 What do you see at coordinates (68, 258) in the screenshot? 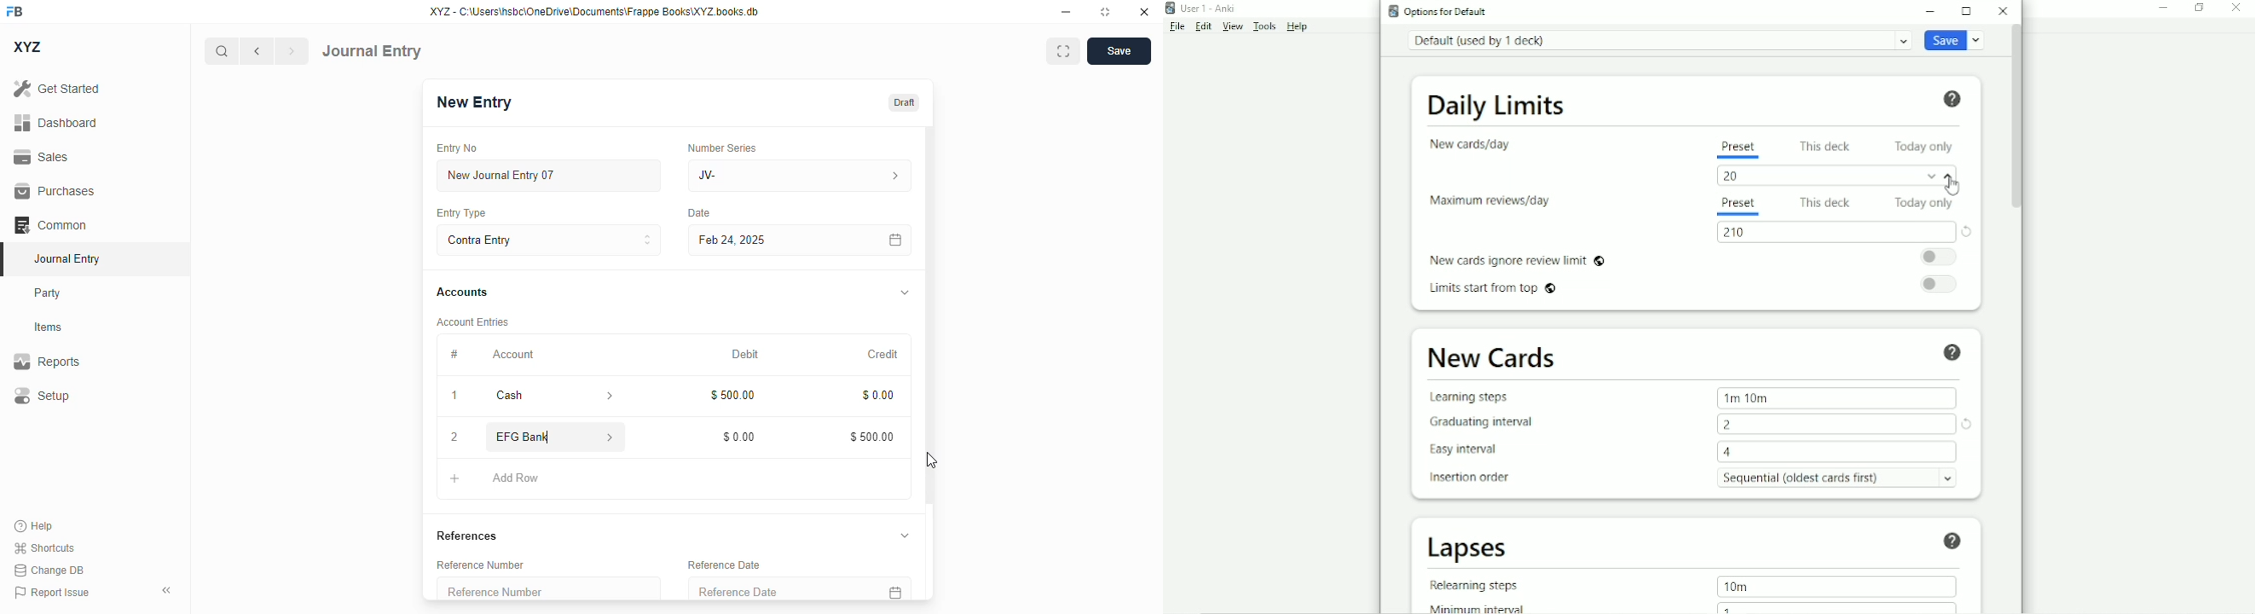
I see `journal entry` at bounding box center [68, 258].